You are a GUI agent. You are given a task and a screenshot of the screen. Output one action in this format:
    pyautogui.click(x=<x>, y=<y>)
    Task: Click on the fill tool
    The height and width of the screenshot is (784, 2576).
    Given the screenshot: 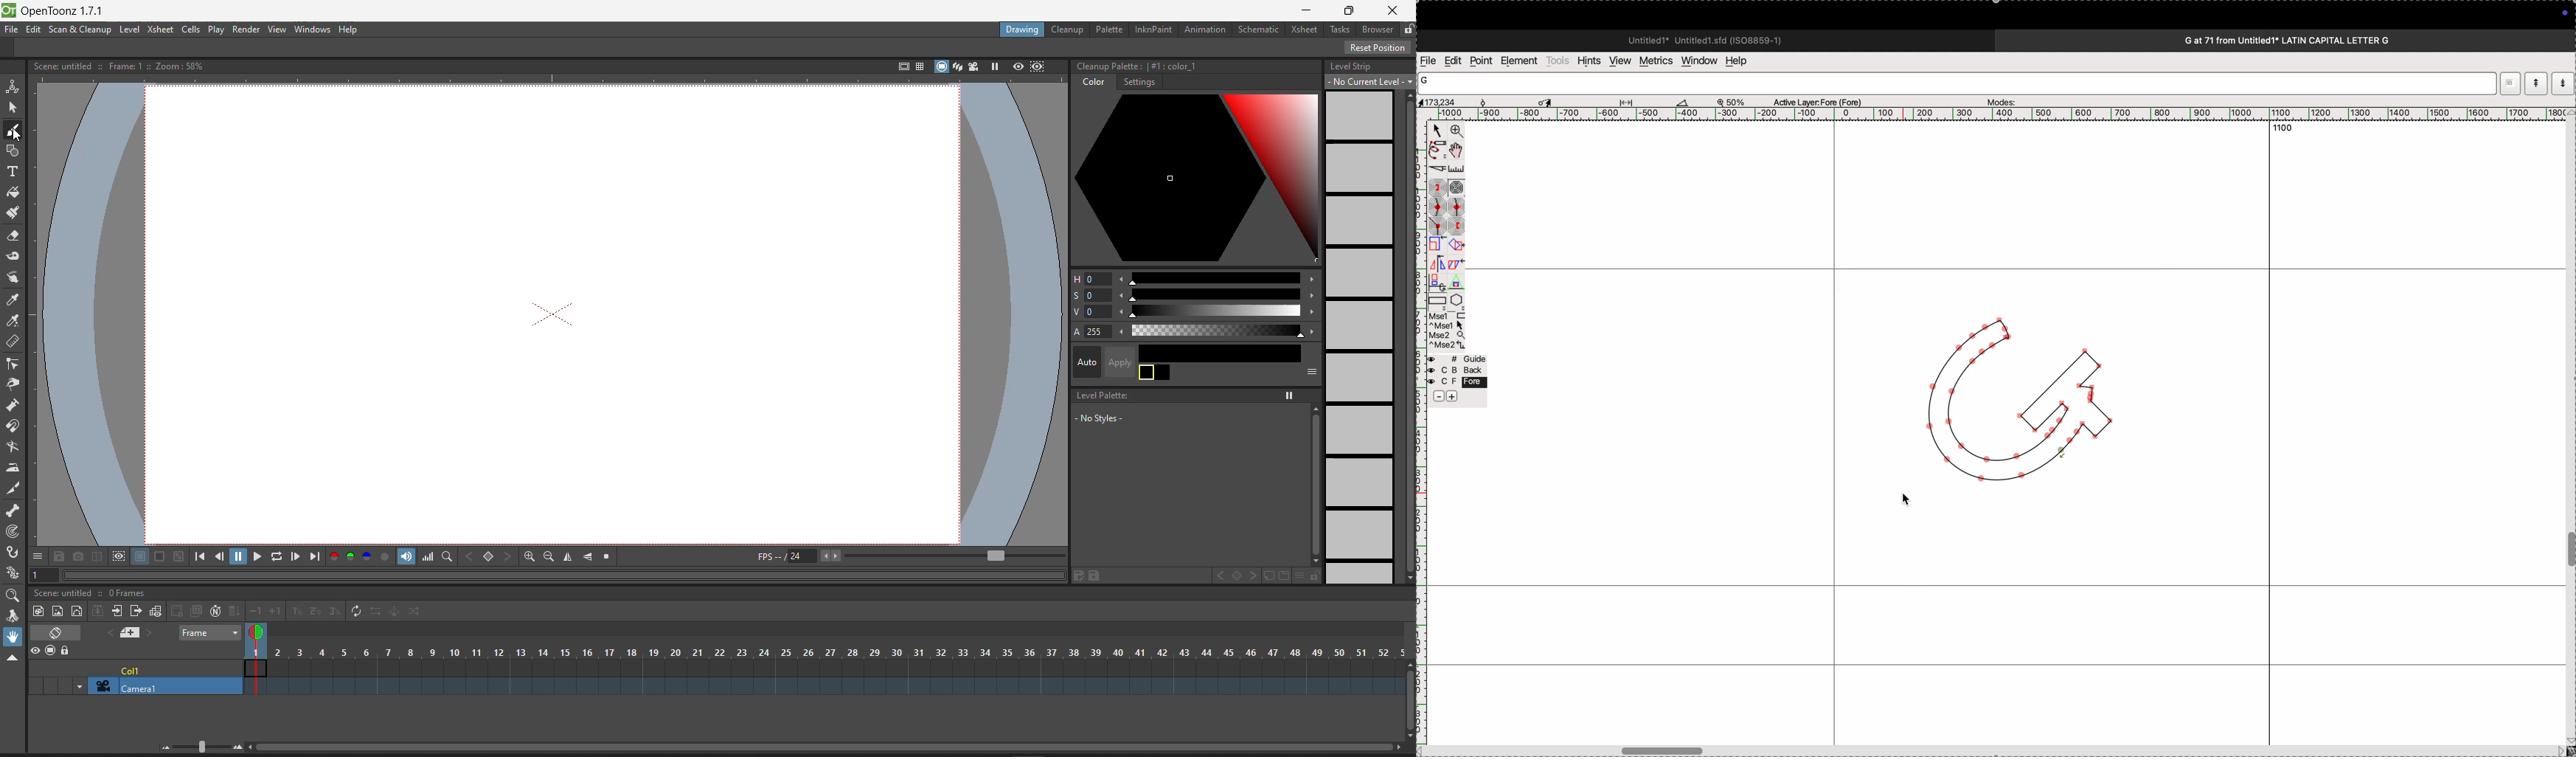 What is the action you would take?
    pyautogui.click(x=13, y=191)
    